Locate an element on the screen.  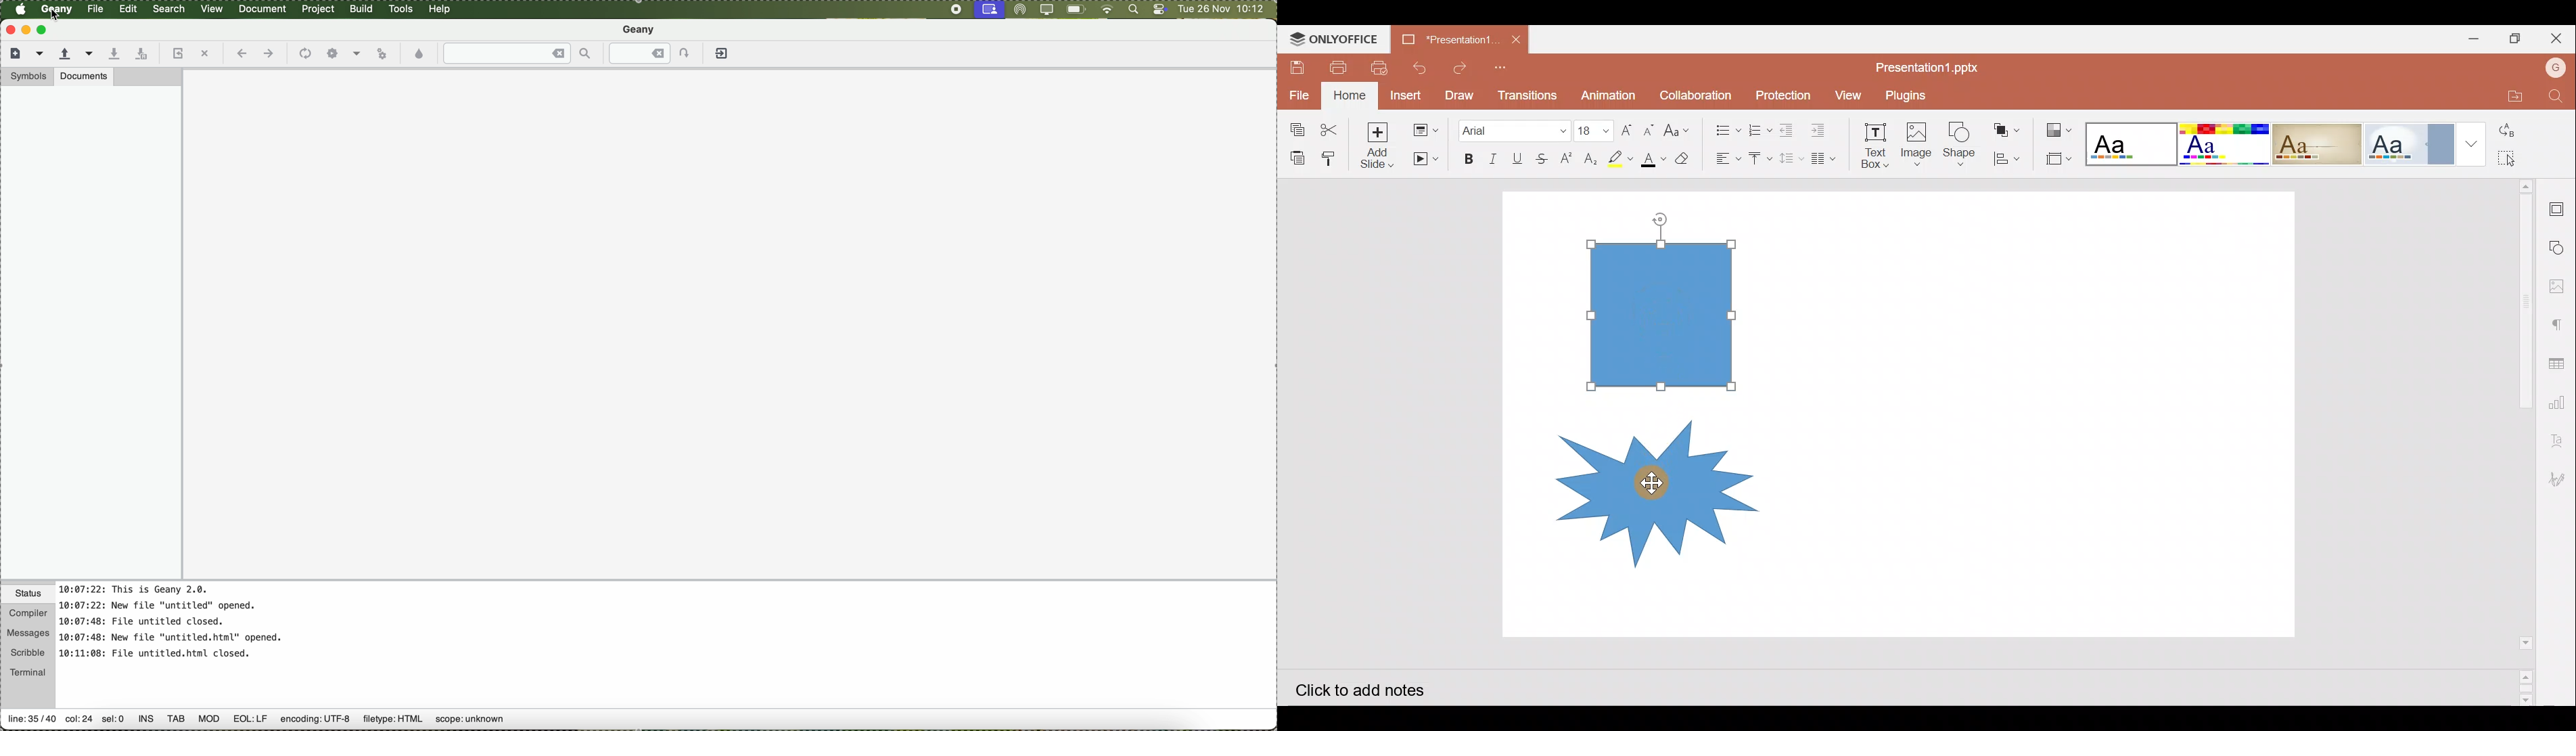
Classic is located at coordinates (2317, 141).